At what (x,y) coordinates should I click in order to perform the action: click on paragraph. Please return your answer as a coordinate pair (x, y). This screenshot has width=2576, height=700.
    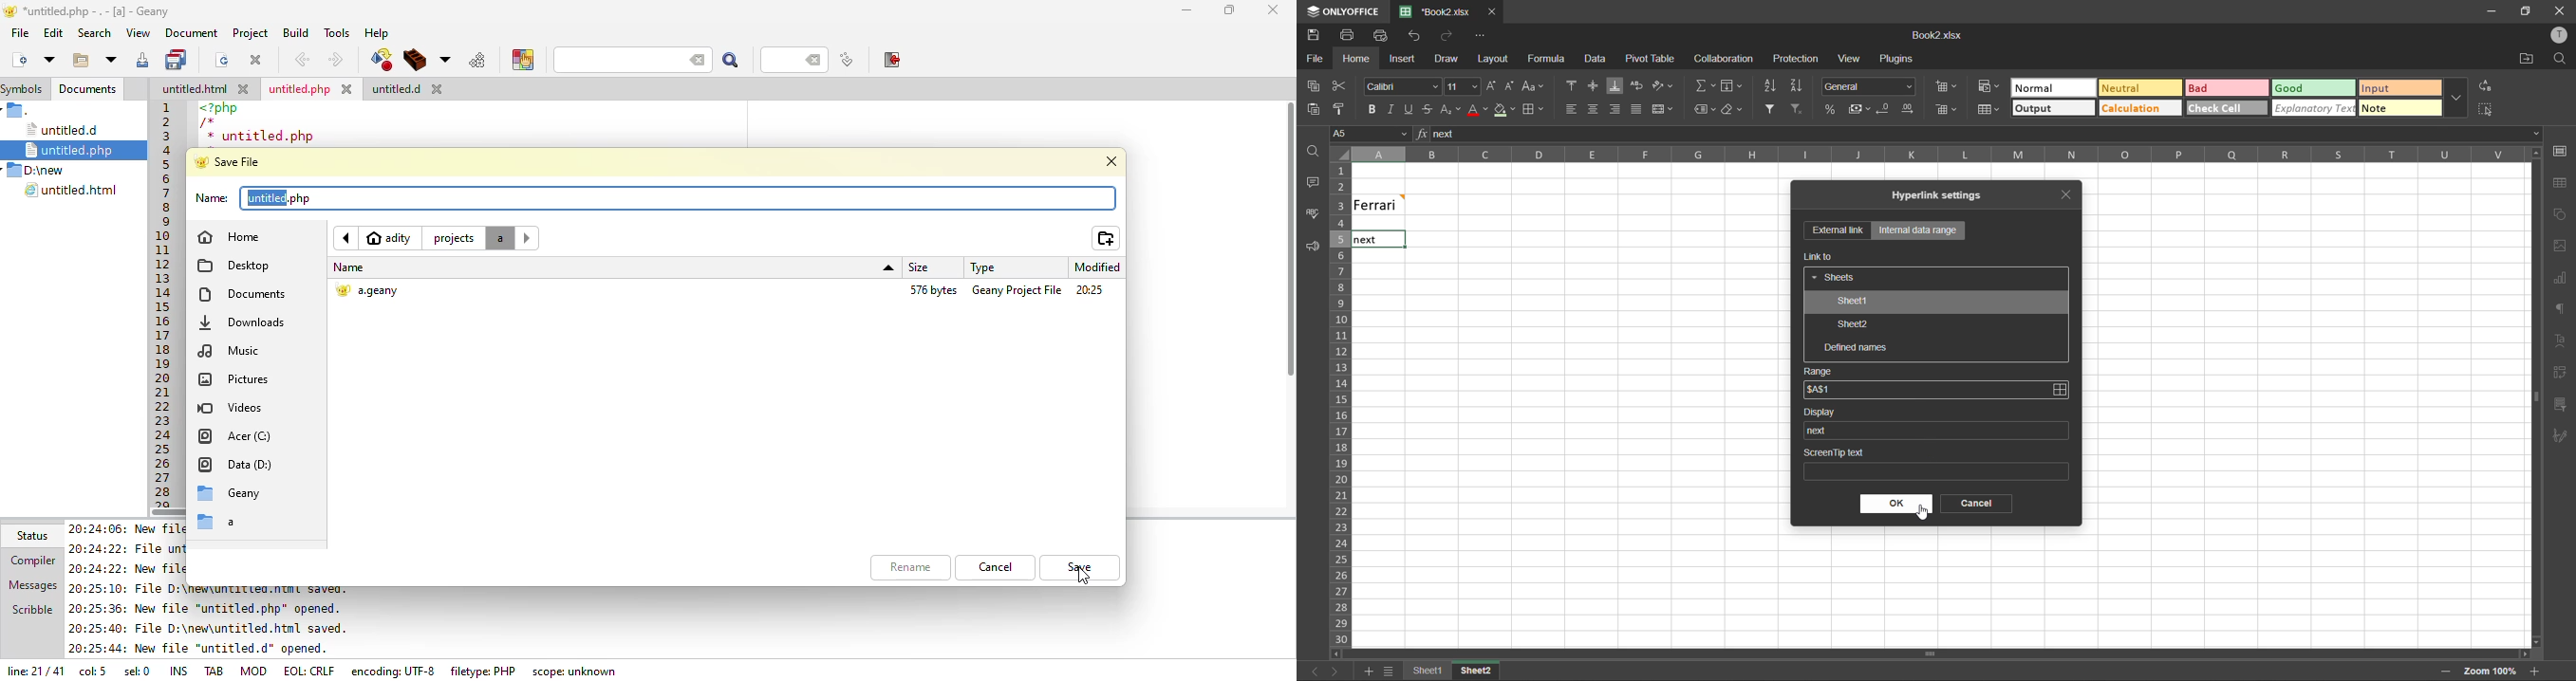
    Looking at the image, I should click on (2562, 311).